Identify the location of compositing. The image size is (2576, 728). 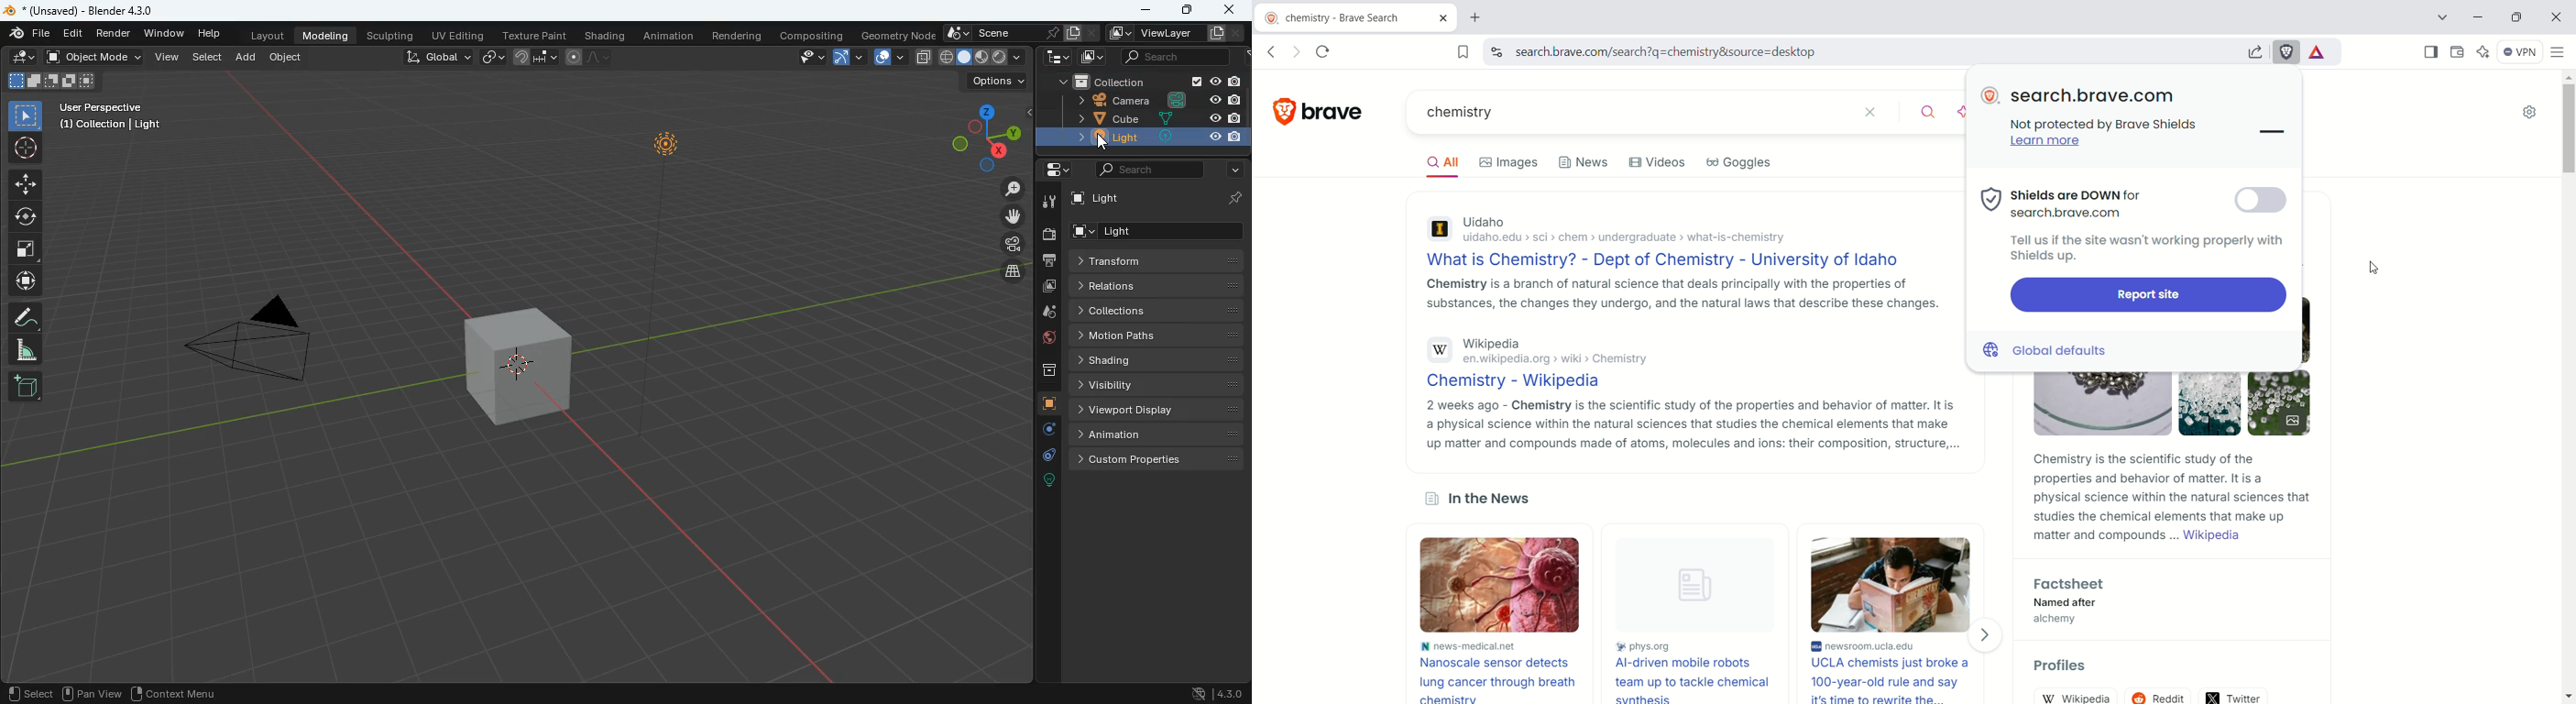
(810, 34).